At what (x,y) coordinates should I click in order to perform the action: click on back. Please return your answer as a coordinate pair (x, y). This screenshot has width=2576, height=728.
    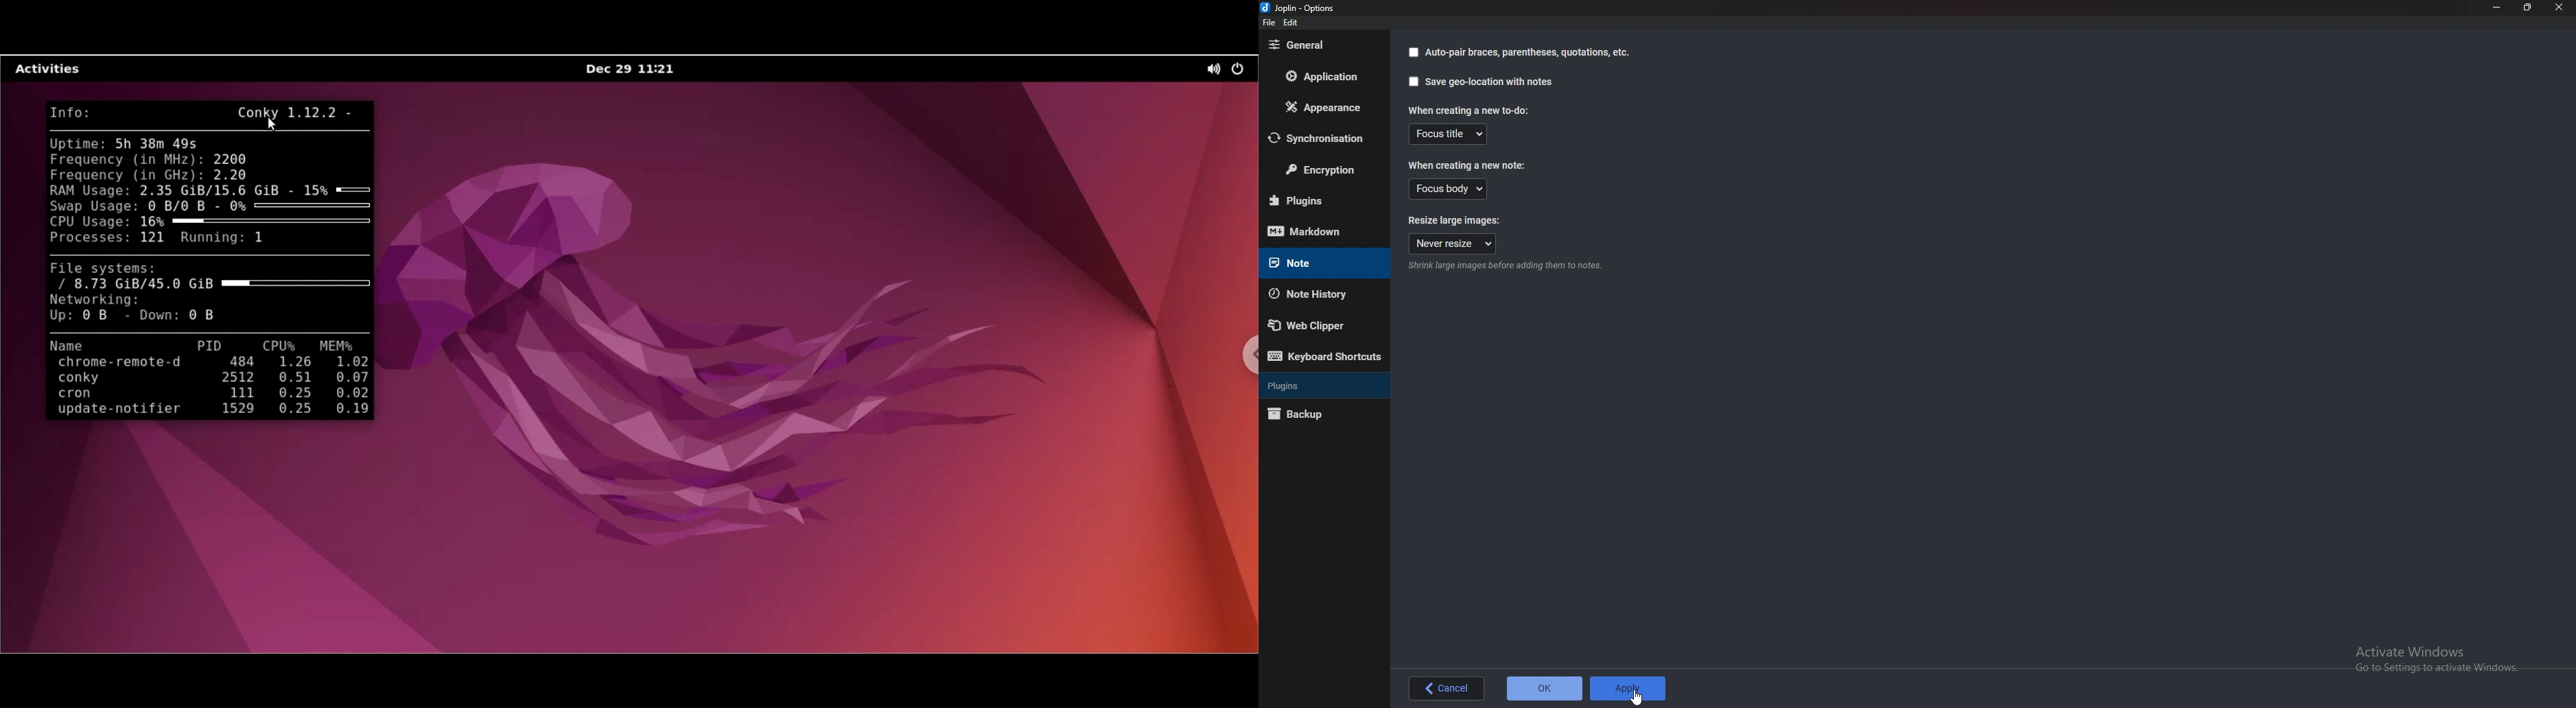
    Looking at the image, I should click on (1445, 688).